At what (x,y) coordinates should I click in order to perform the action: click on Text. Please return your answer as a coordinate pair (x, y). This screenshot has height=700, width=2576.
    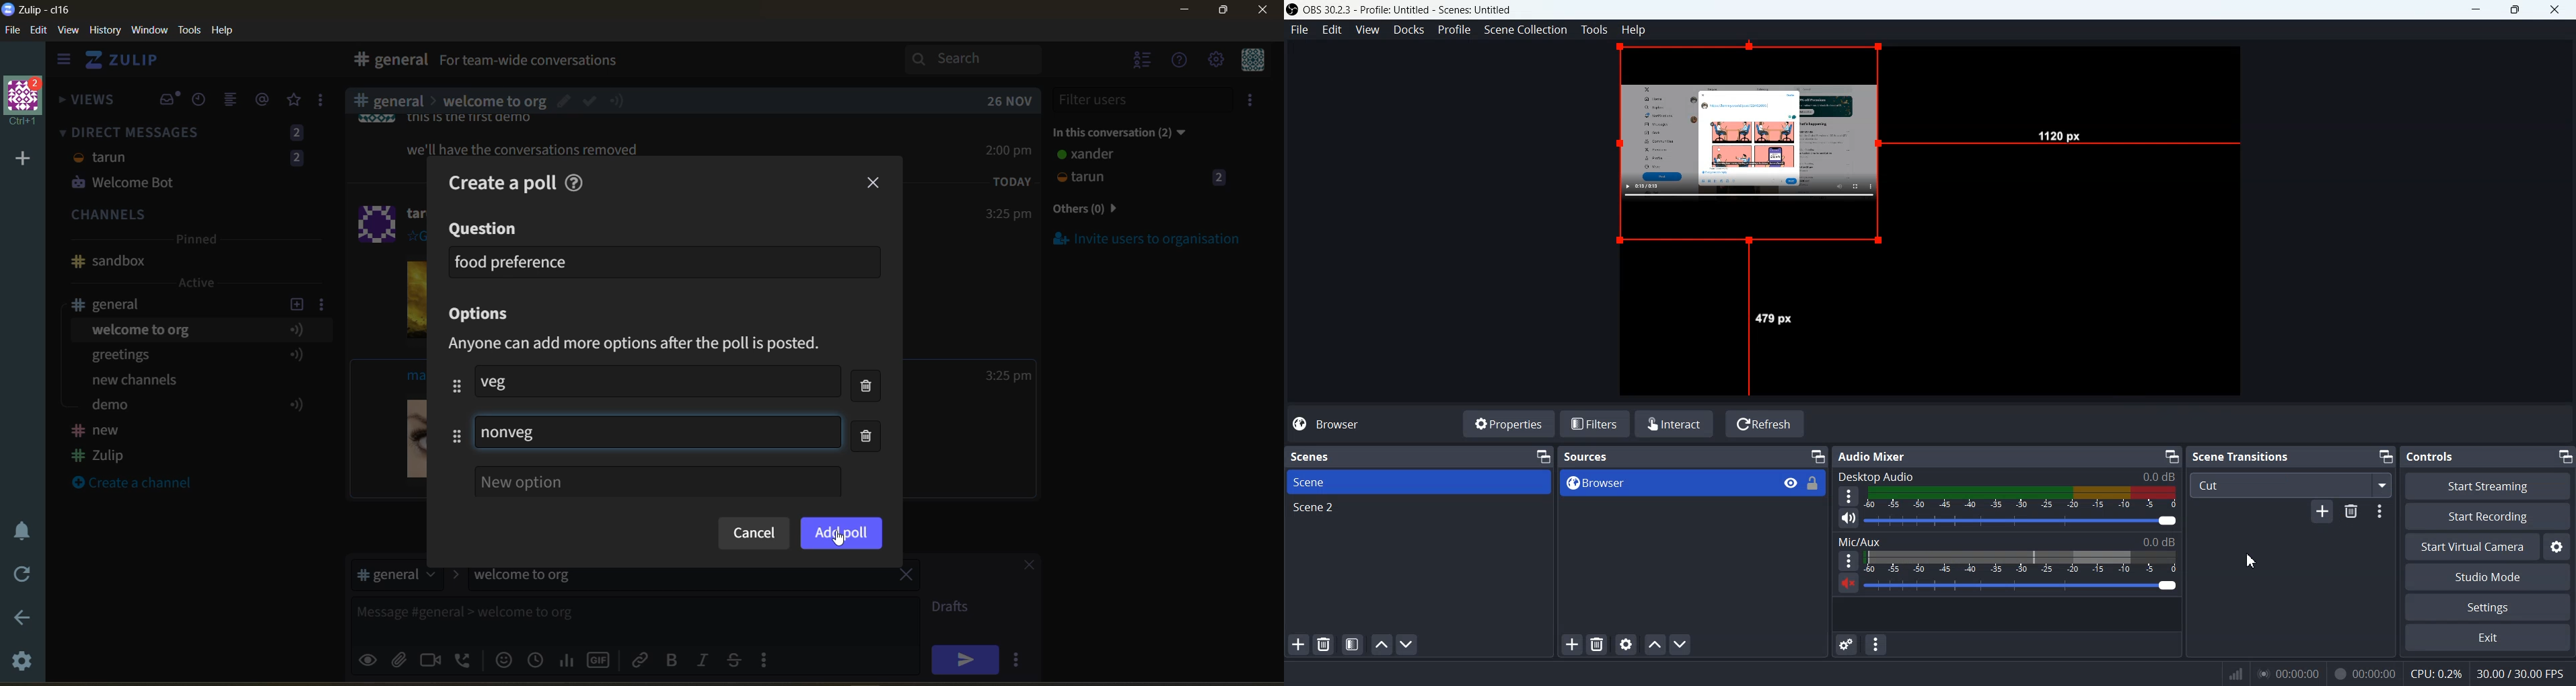
    Looking at the image, I should click on (1880, 457).